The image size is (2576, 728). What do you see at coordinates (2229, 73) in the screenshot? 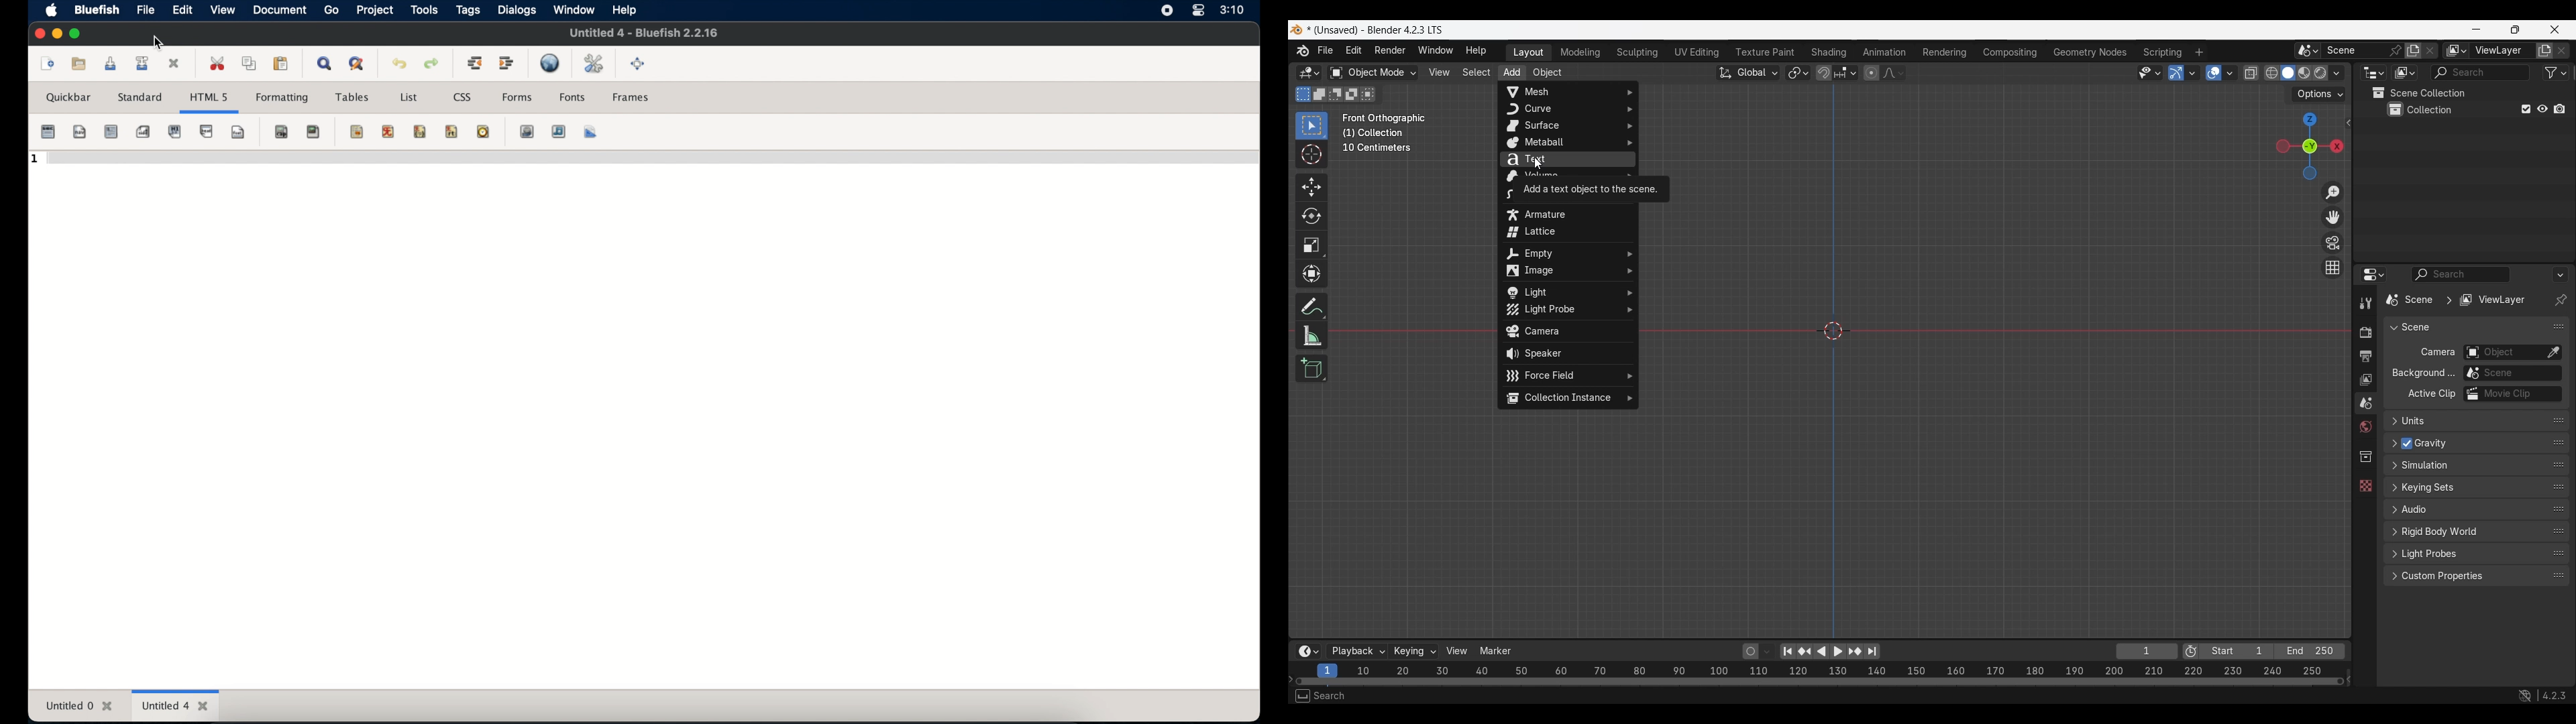
I see `Overlays` at bounding box center [2229, 73].